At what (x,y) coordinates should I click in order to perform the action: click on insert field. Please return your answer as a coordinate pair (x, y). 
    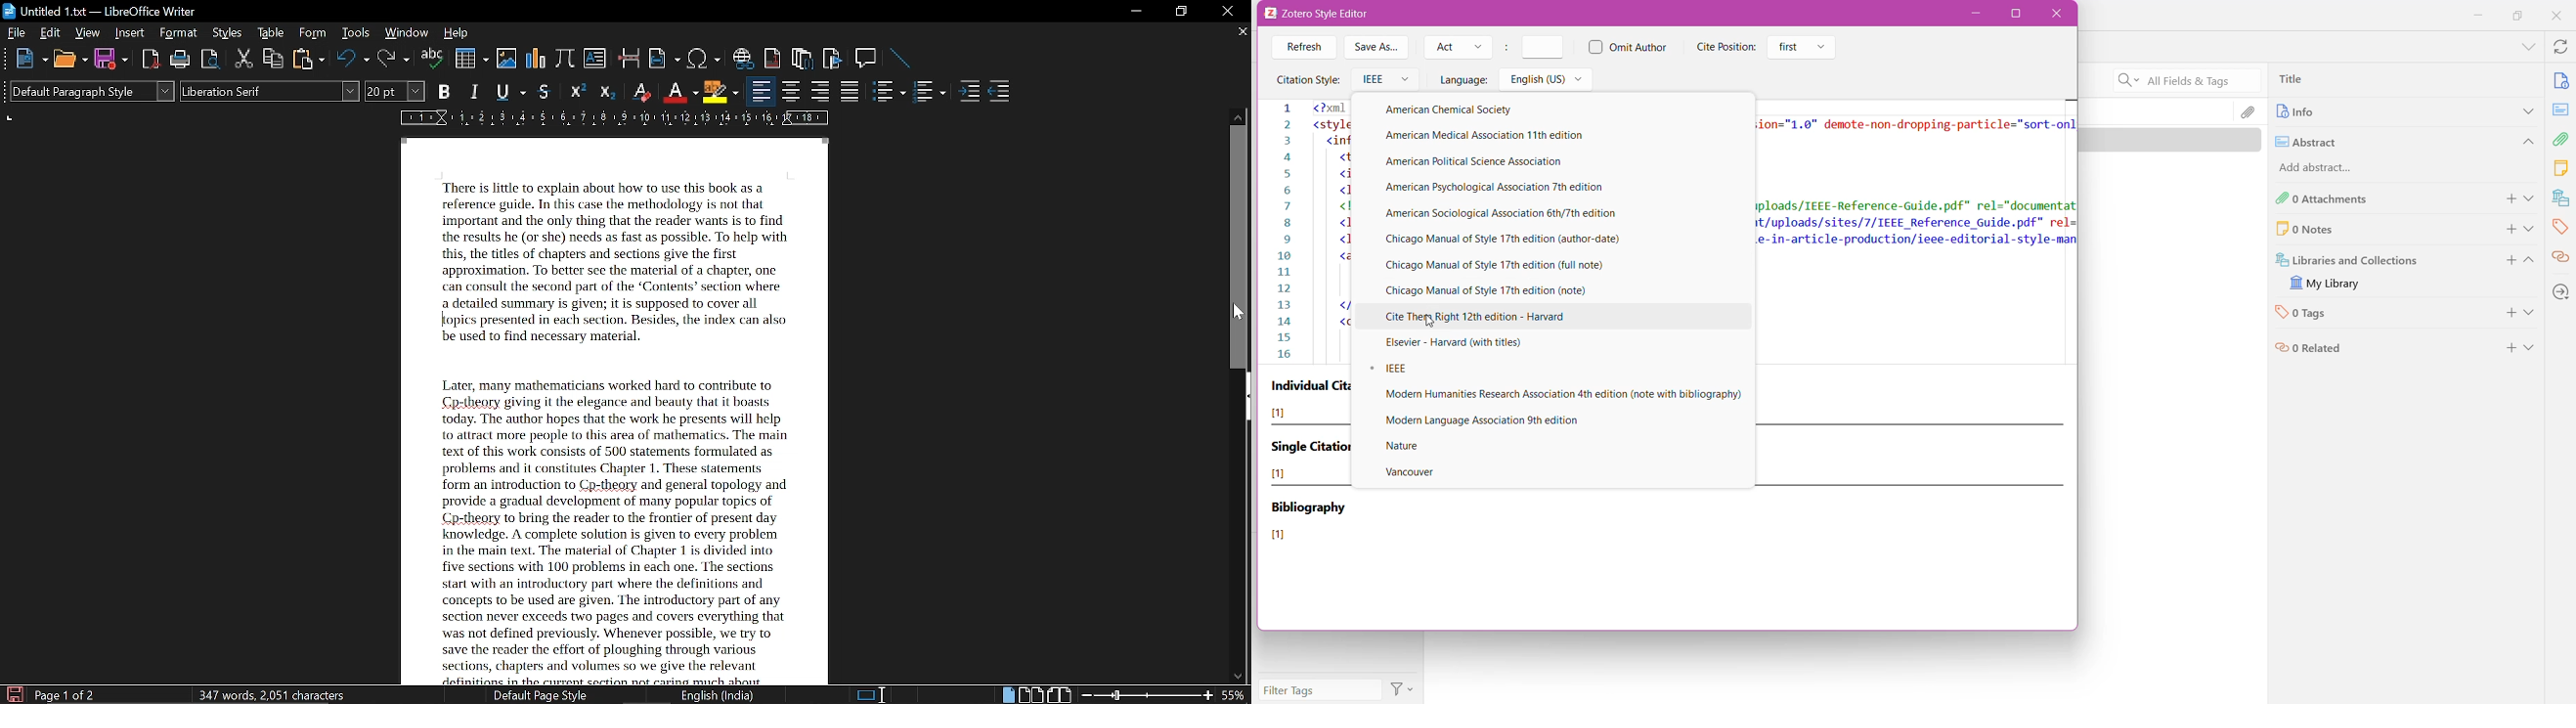
    Looking at the image, I should click on (666, 59).